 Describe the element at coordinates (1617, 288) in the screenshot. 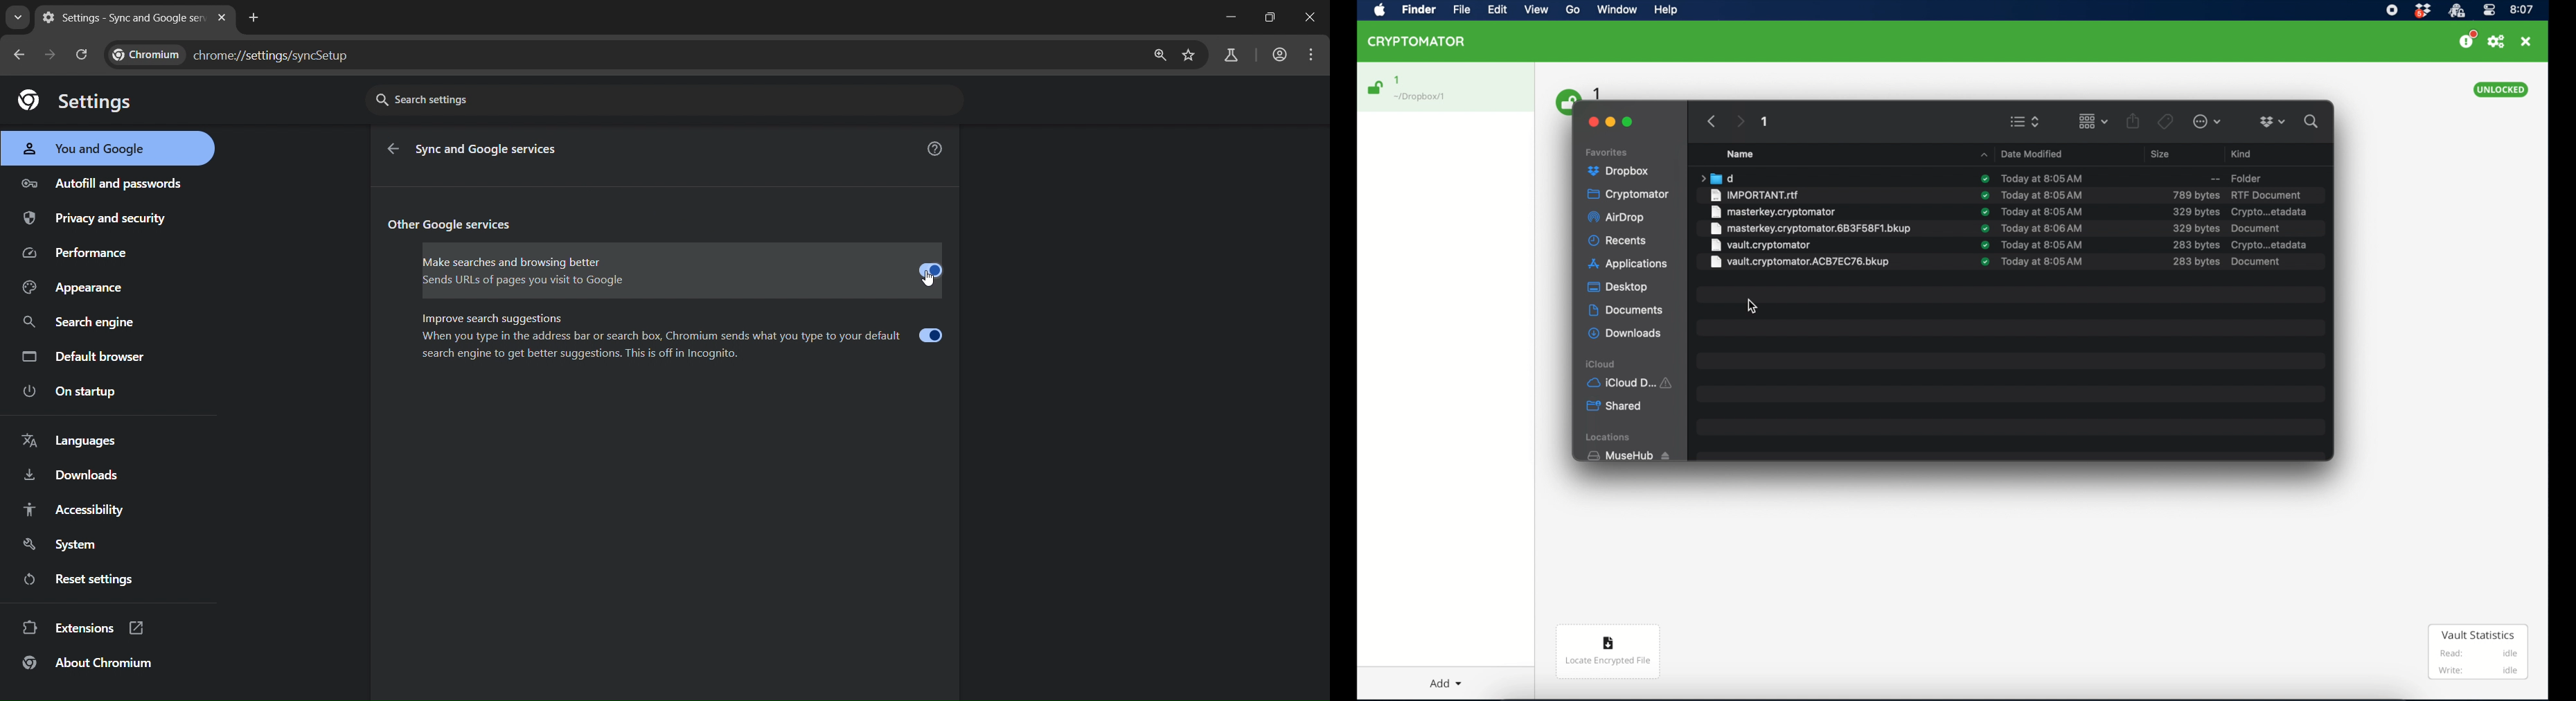

I see `desktop` at that location.